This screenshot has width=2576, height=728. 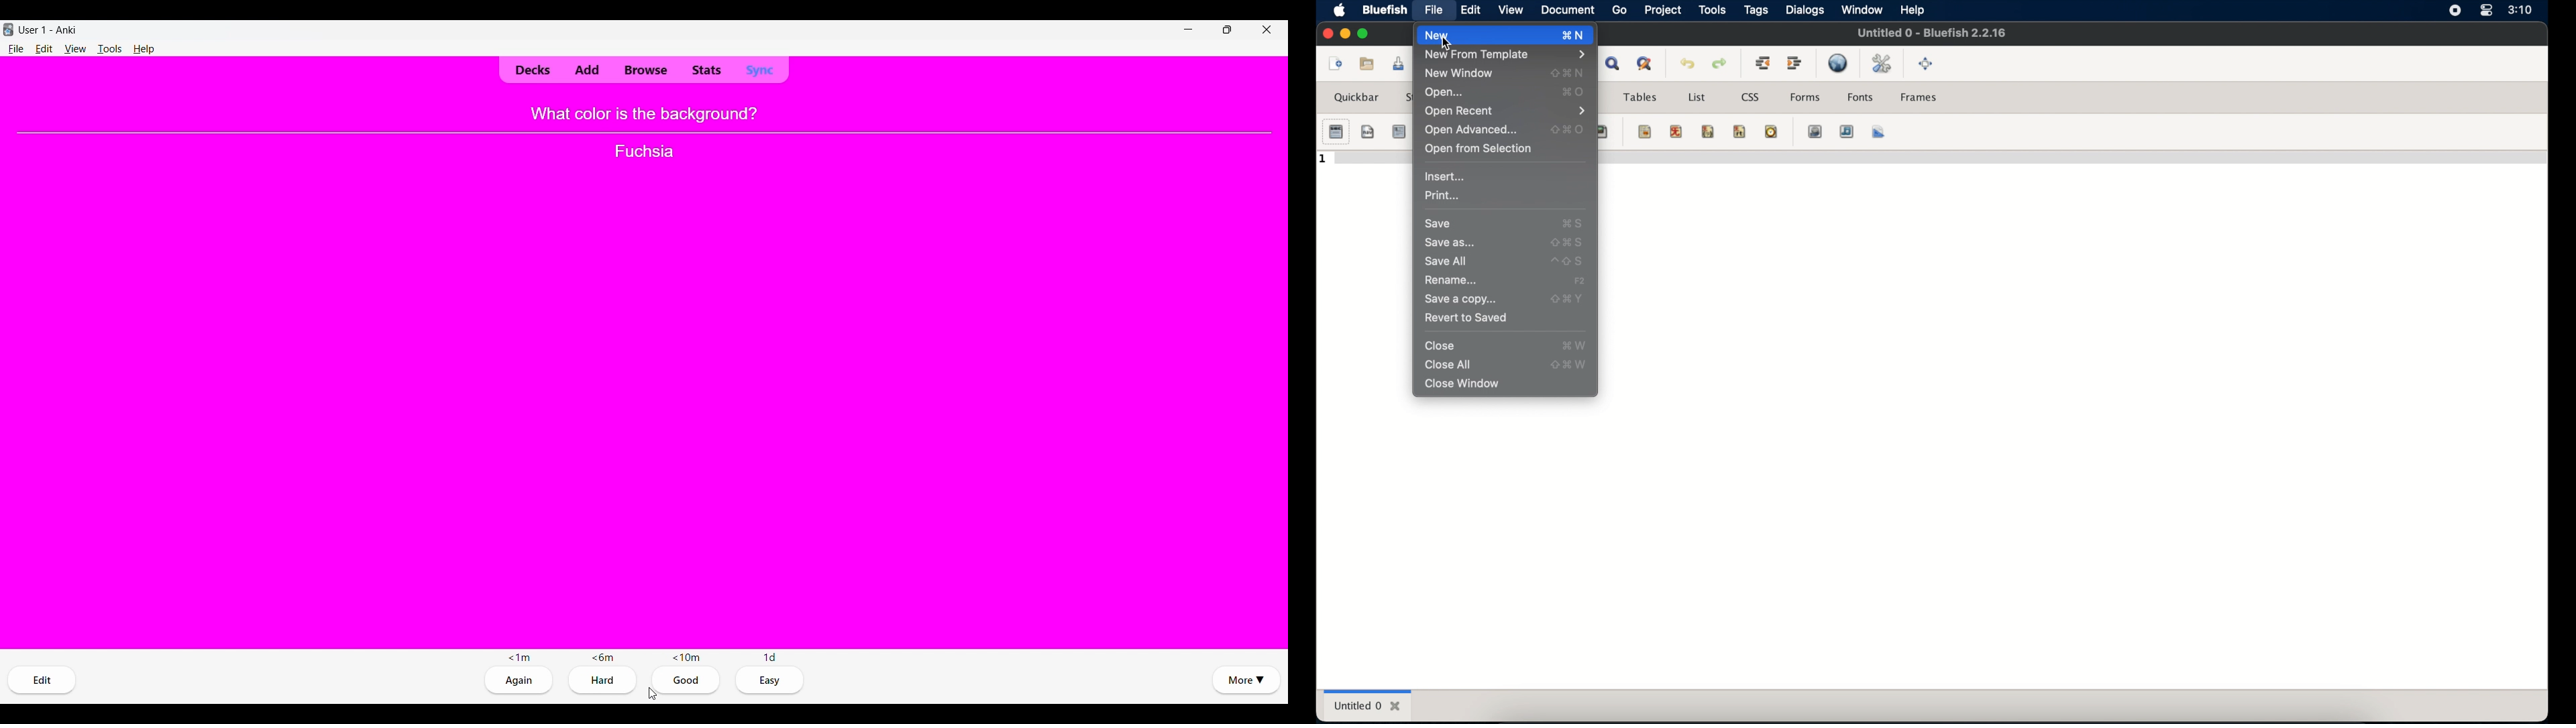 What do you see at coordinates (1879, 131) in the screenshot?
I see `canvas ` at bounding box center [1879, 131].